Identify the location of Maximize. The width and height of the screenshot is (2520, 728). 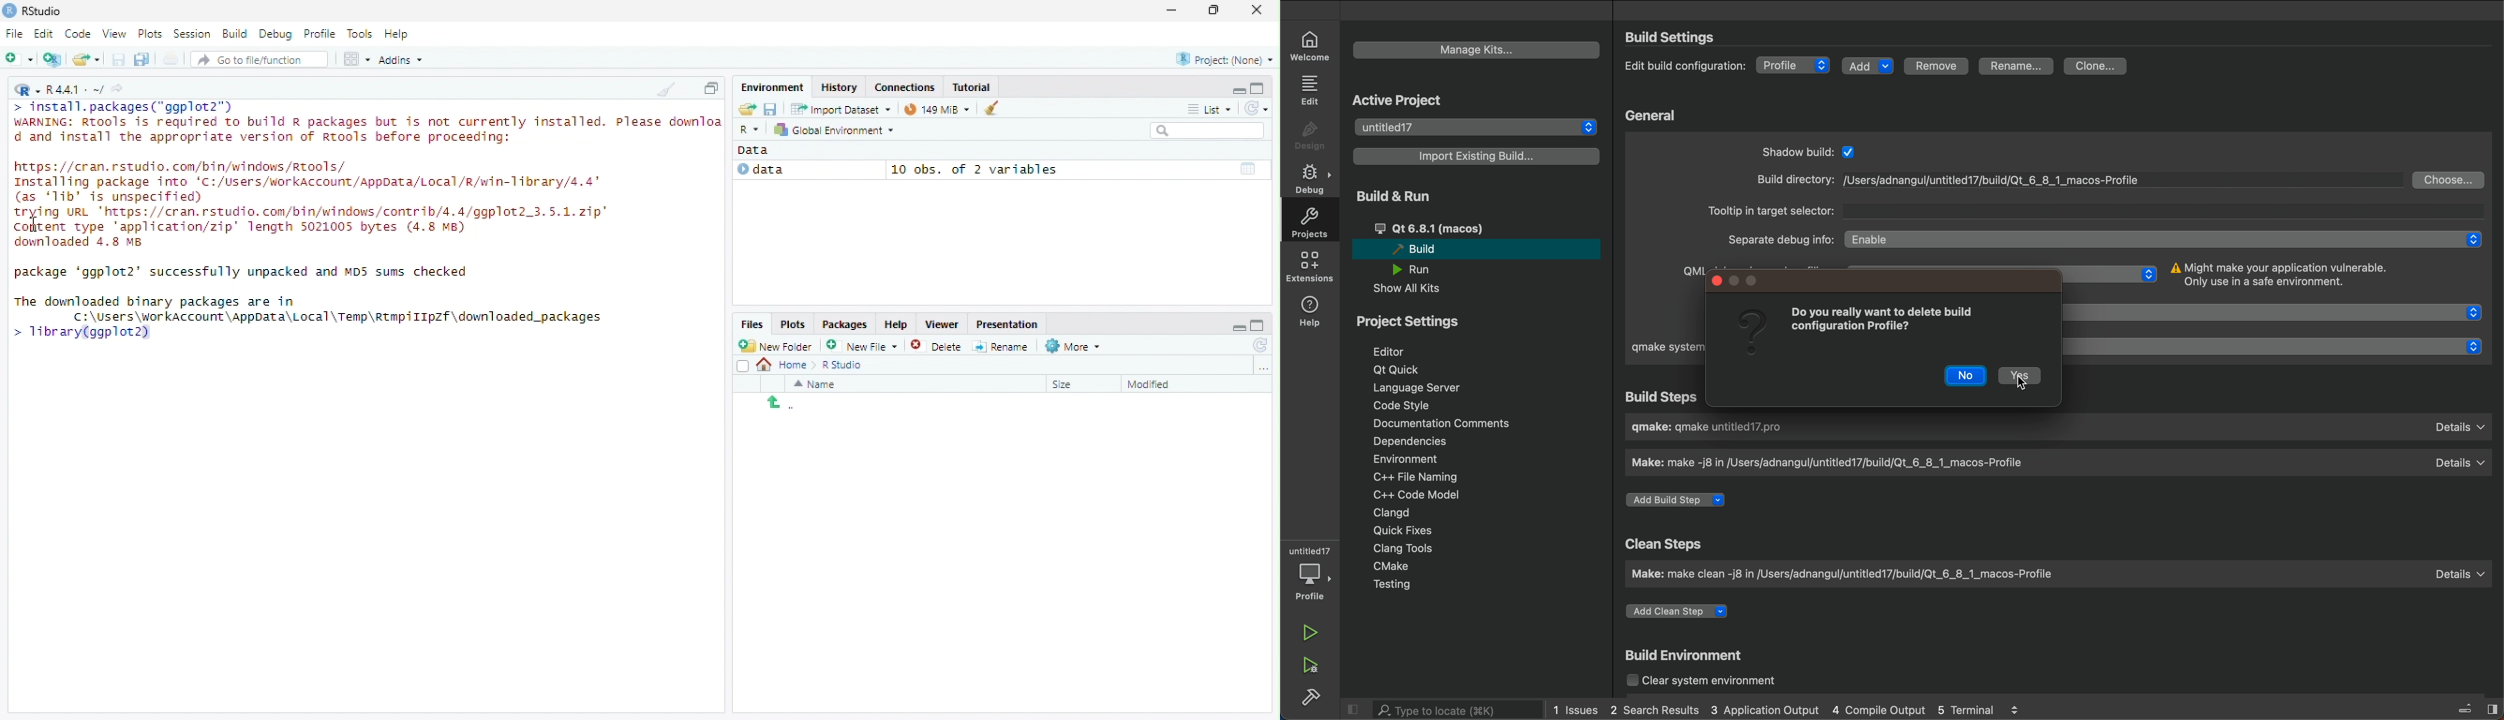
(711, 88).